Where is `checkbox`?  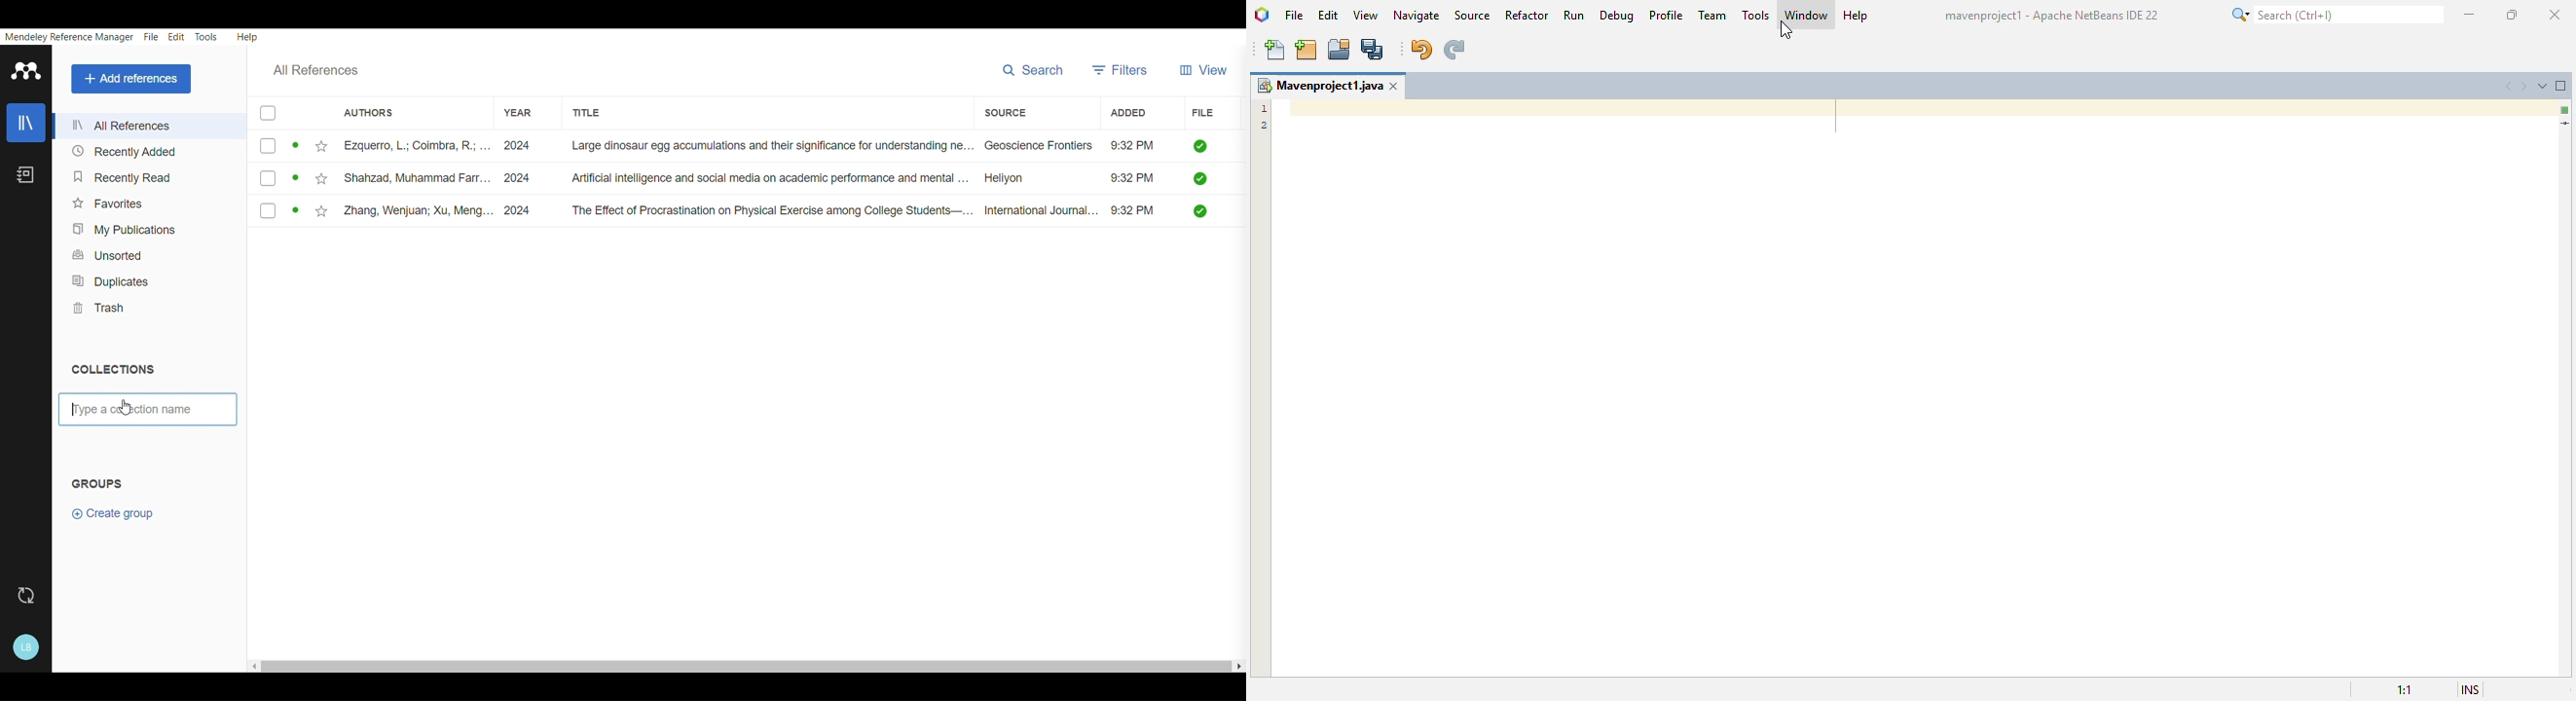 checkbox is located at coordinates (276, 178).